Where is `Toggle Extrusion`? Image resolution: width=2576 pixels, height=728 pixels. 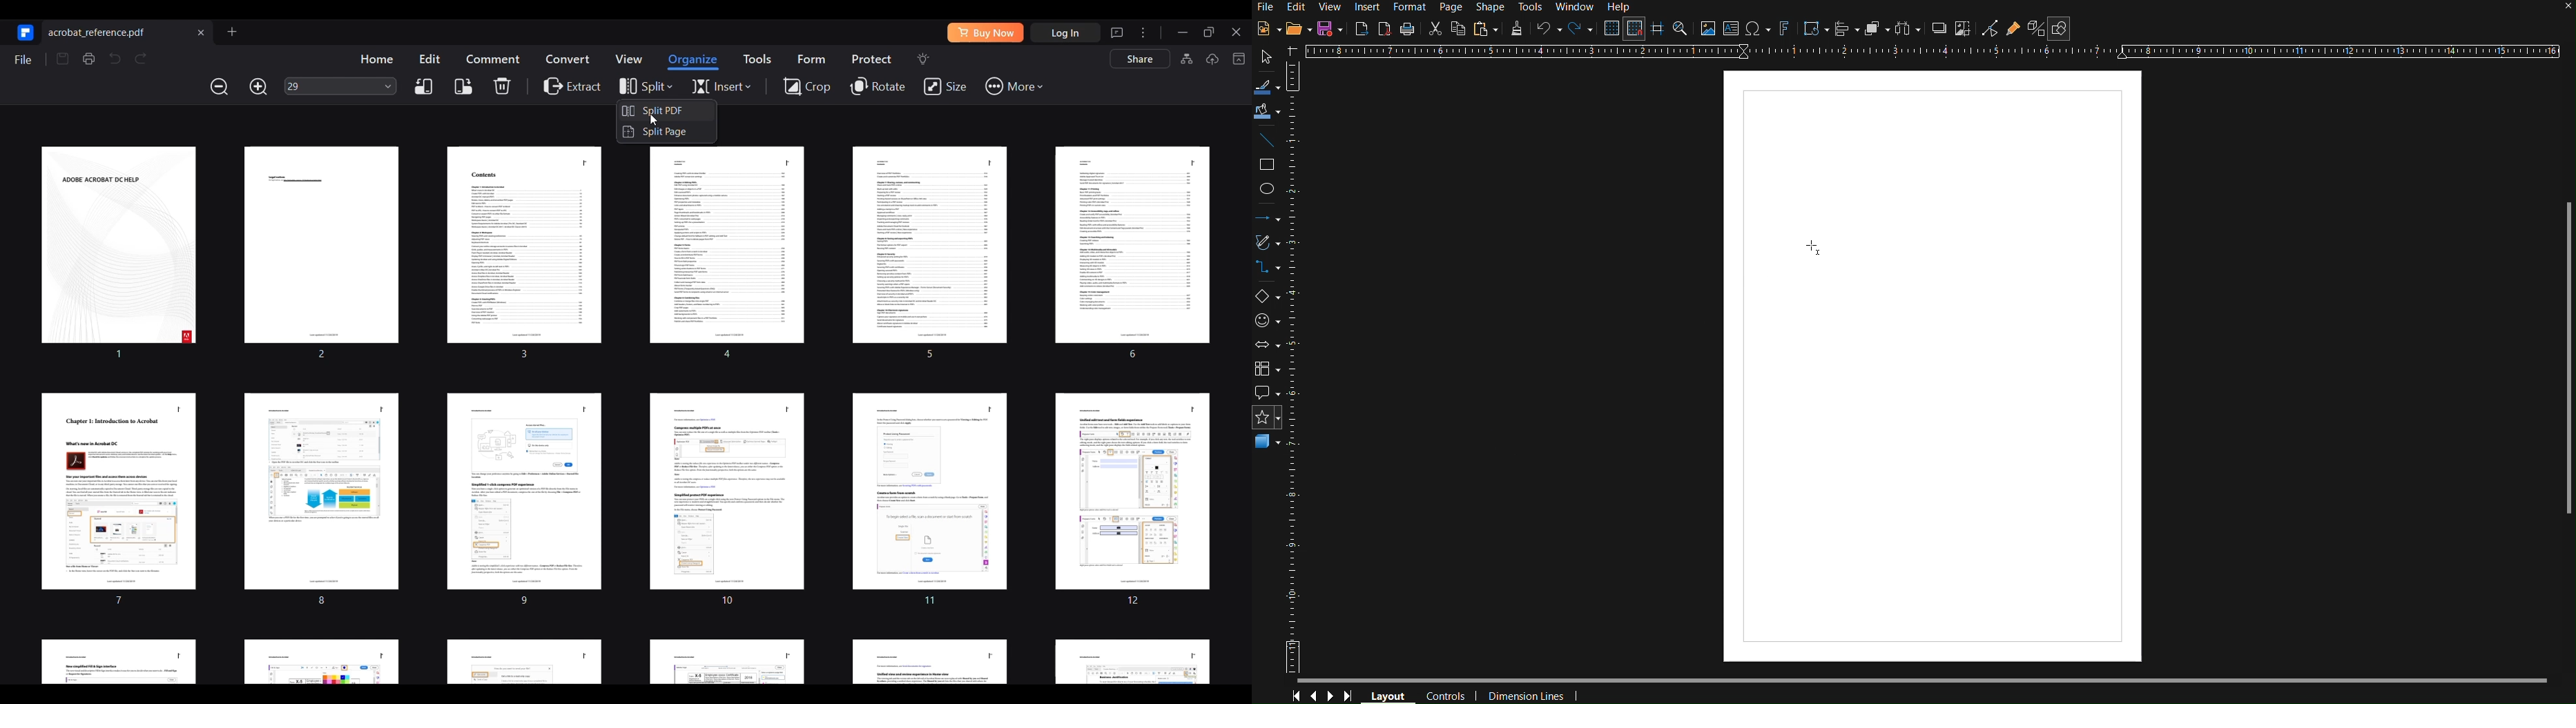
Toggle Extrusion is located at coordinates (2036, 28).